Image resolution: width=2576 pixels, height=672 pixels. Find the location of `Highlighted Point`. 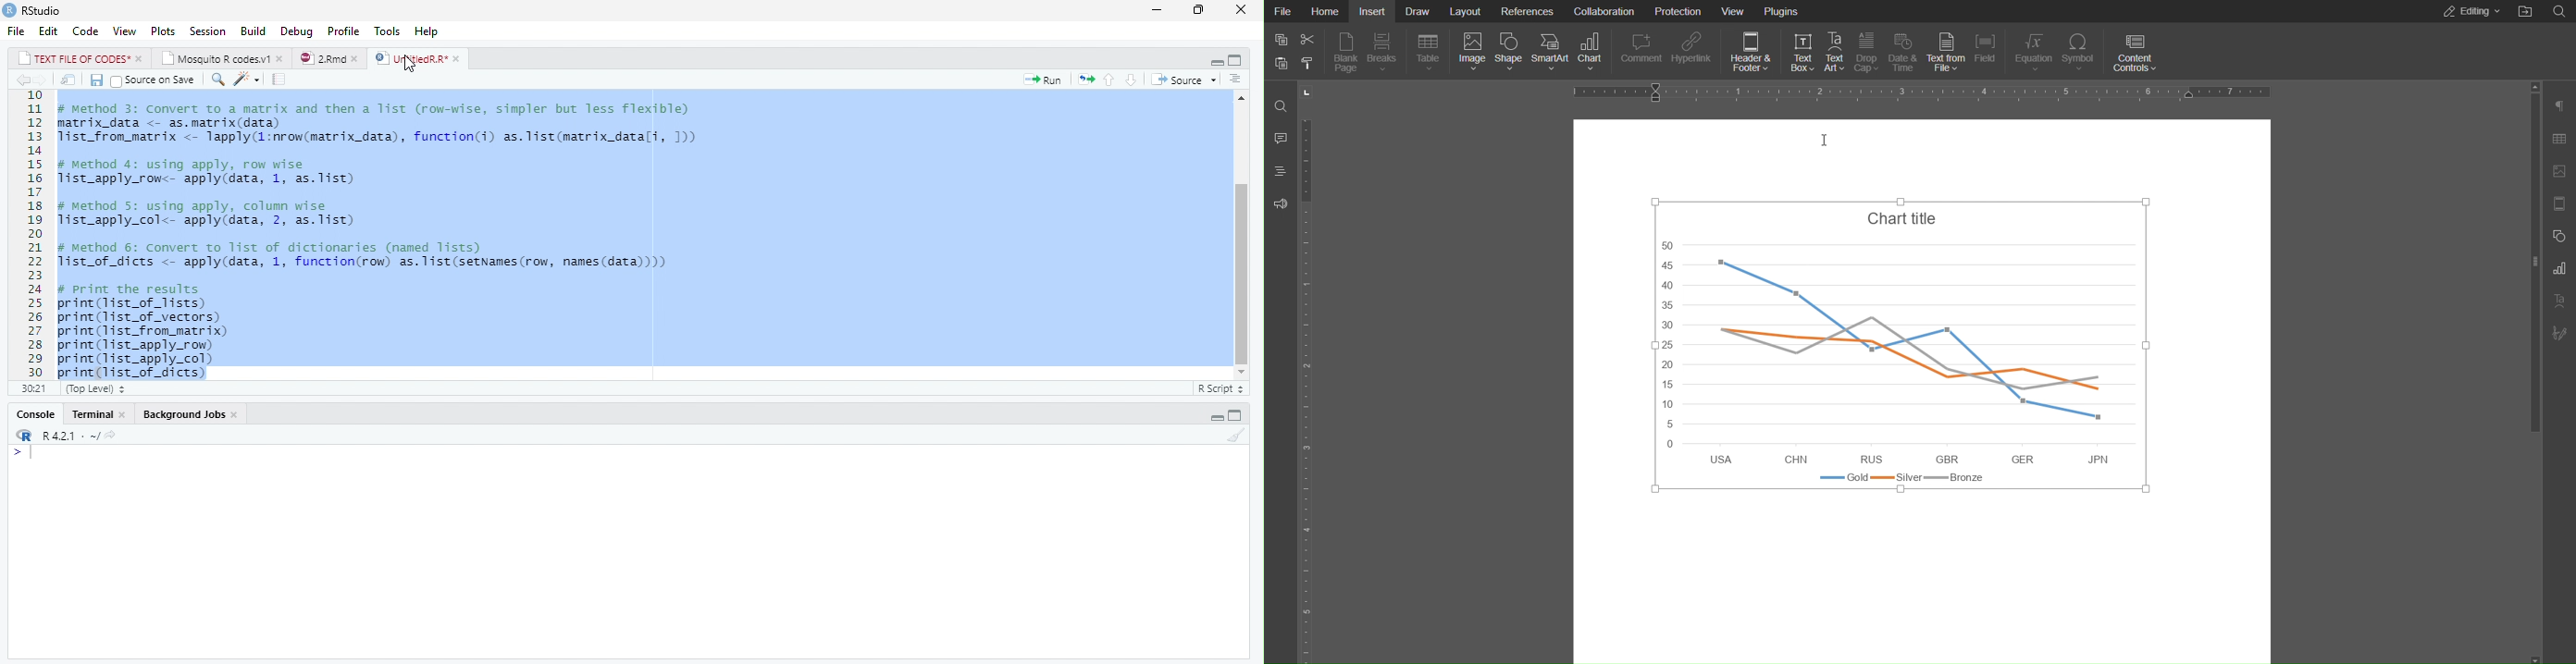

Highlighted Point is located at coordinates (1800, 293).